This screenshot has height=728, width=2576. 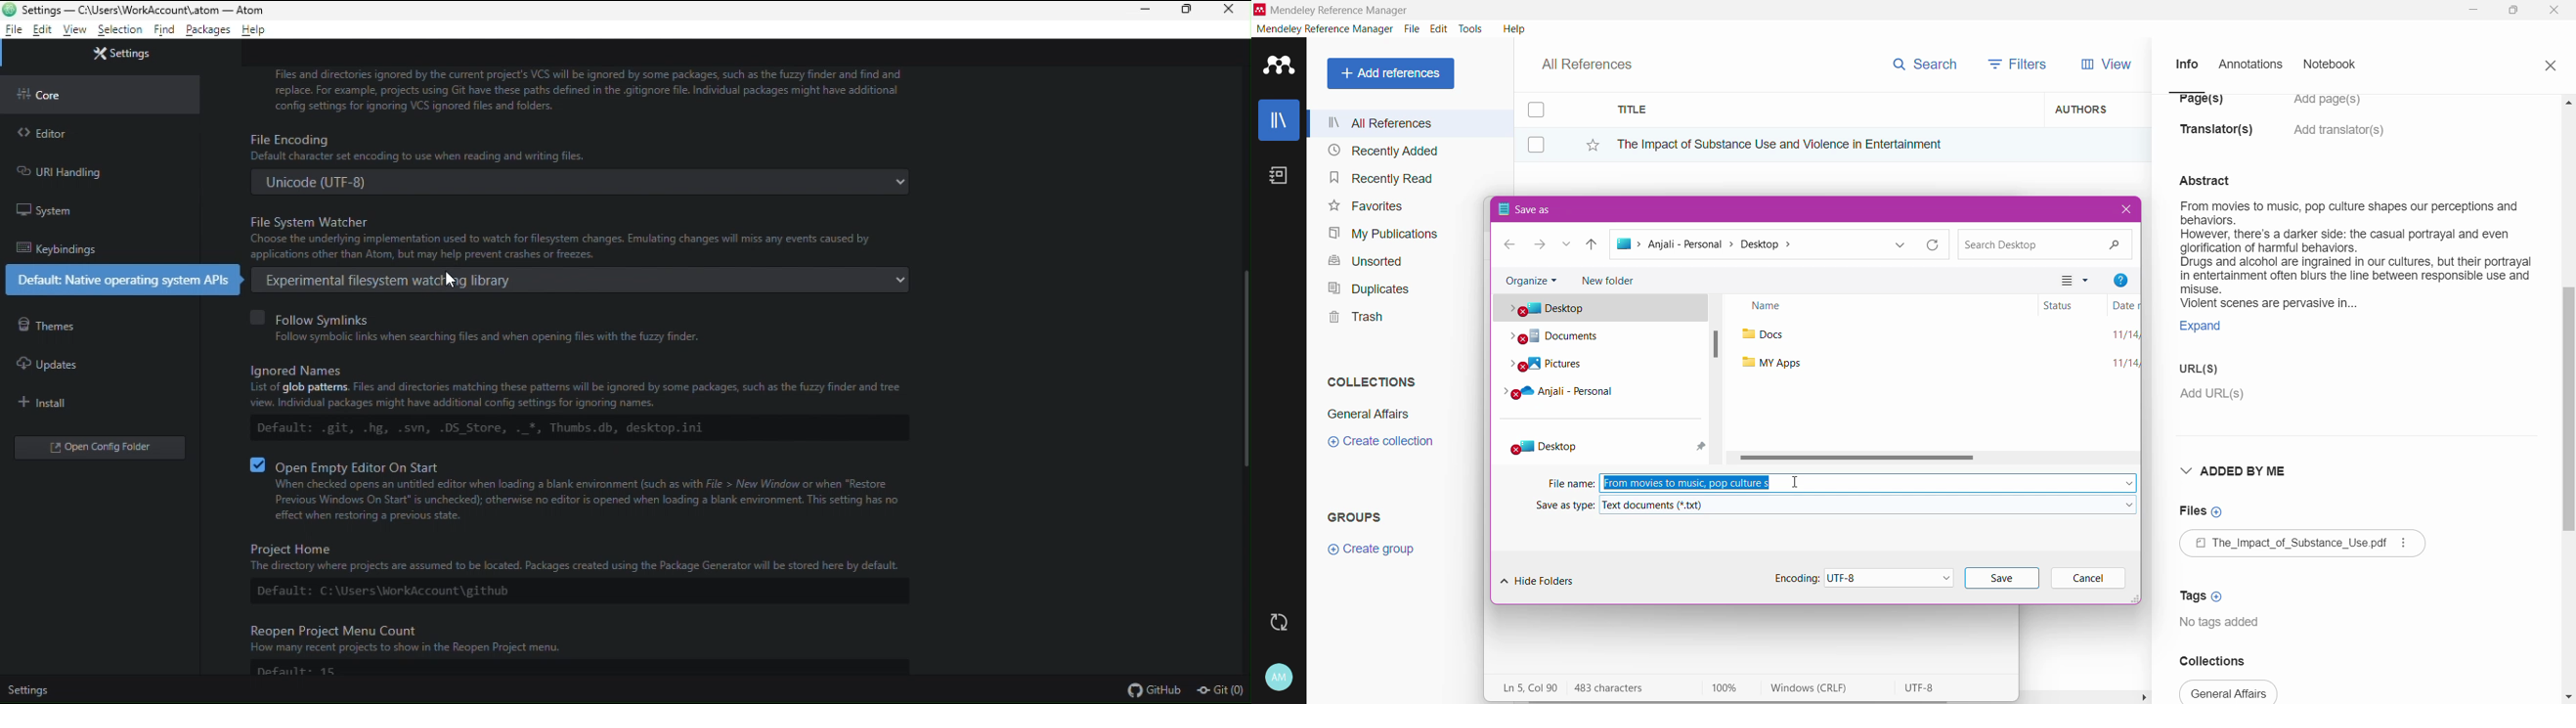 What do you see at coordinates (1279, 121) in the screenshot?
I see `Library` at bounding box center [1279, 121].